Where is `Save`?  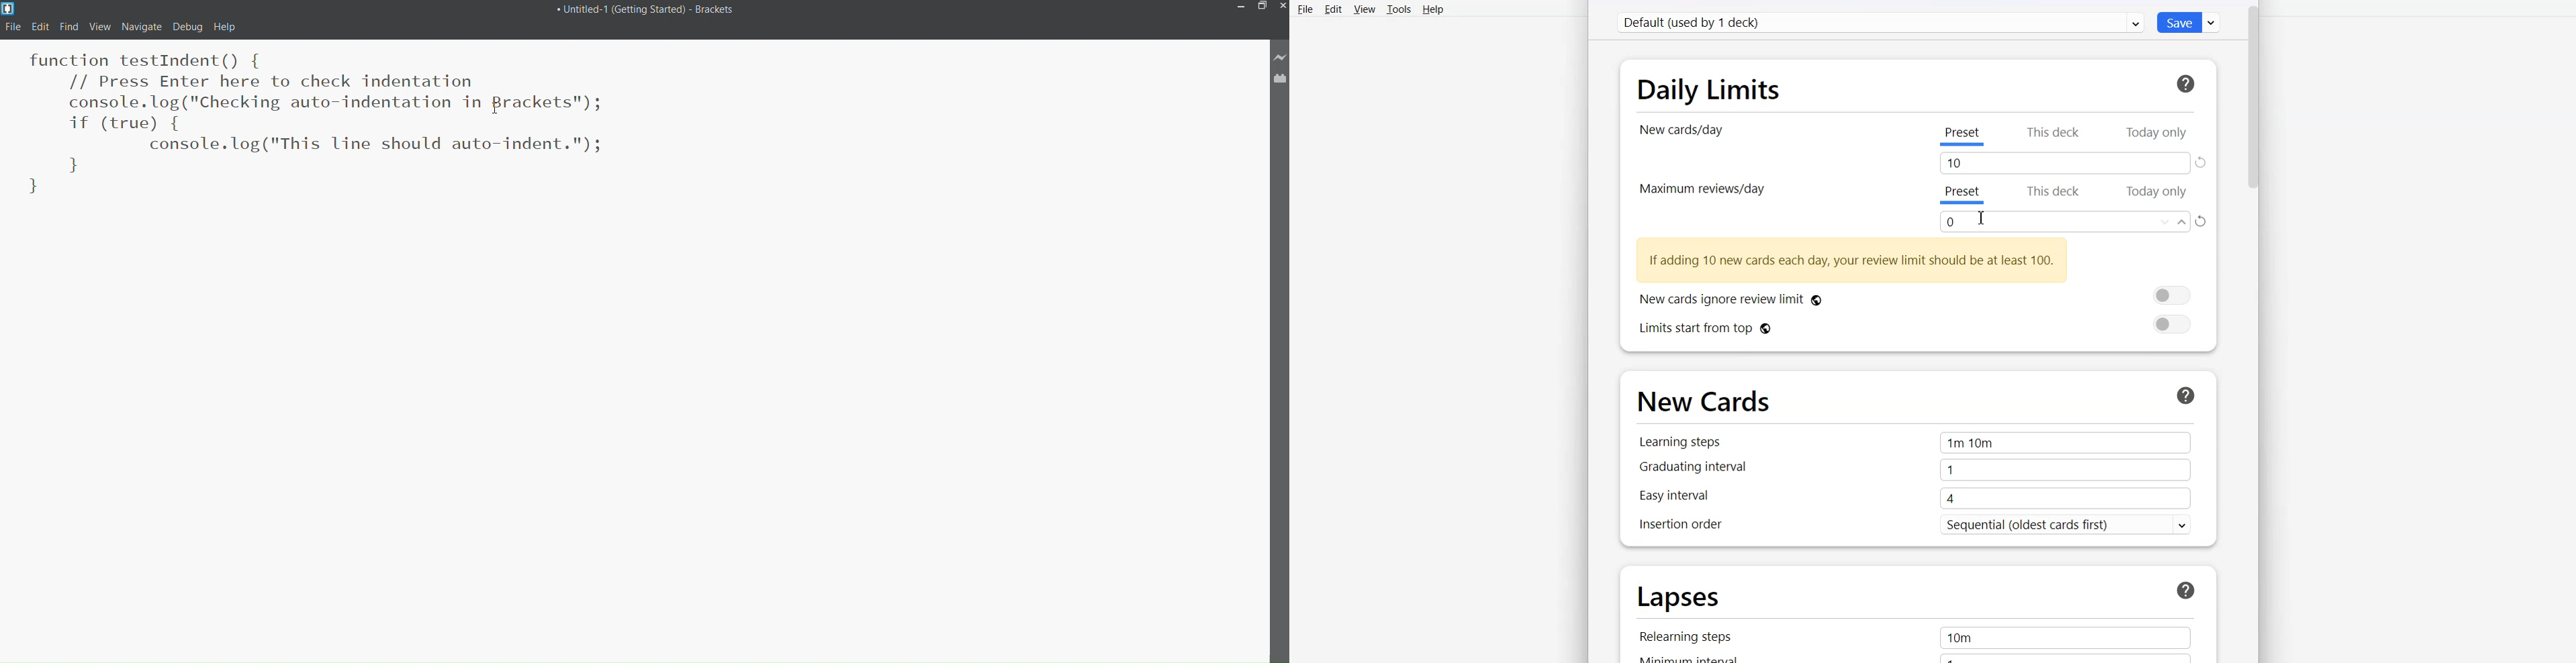 Save is located at coordinates (2190, 22).